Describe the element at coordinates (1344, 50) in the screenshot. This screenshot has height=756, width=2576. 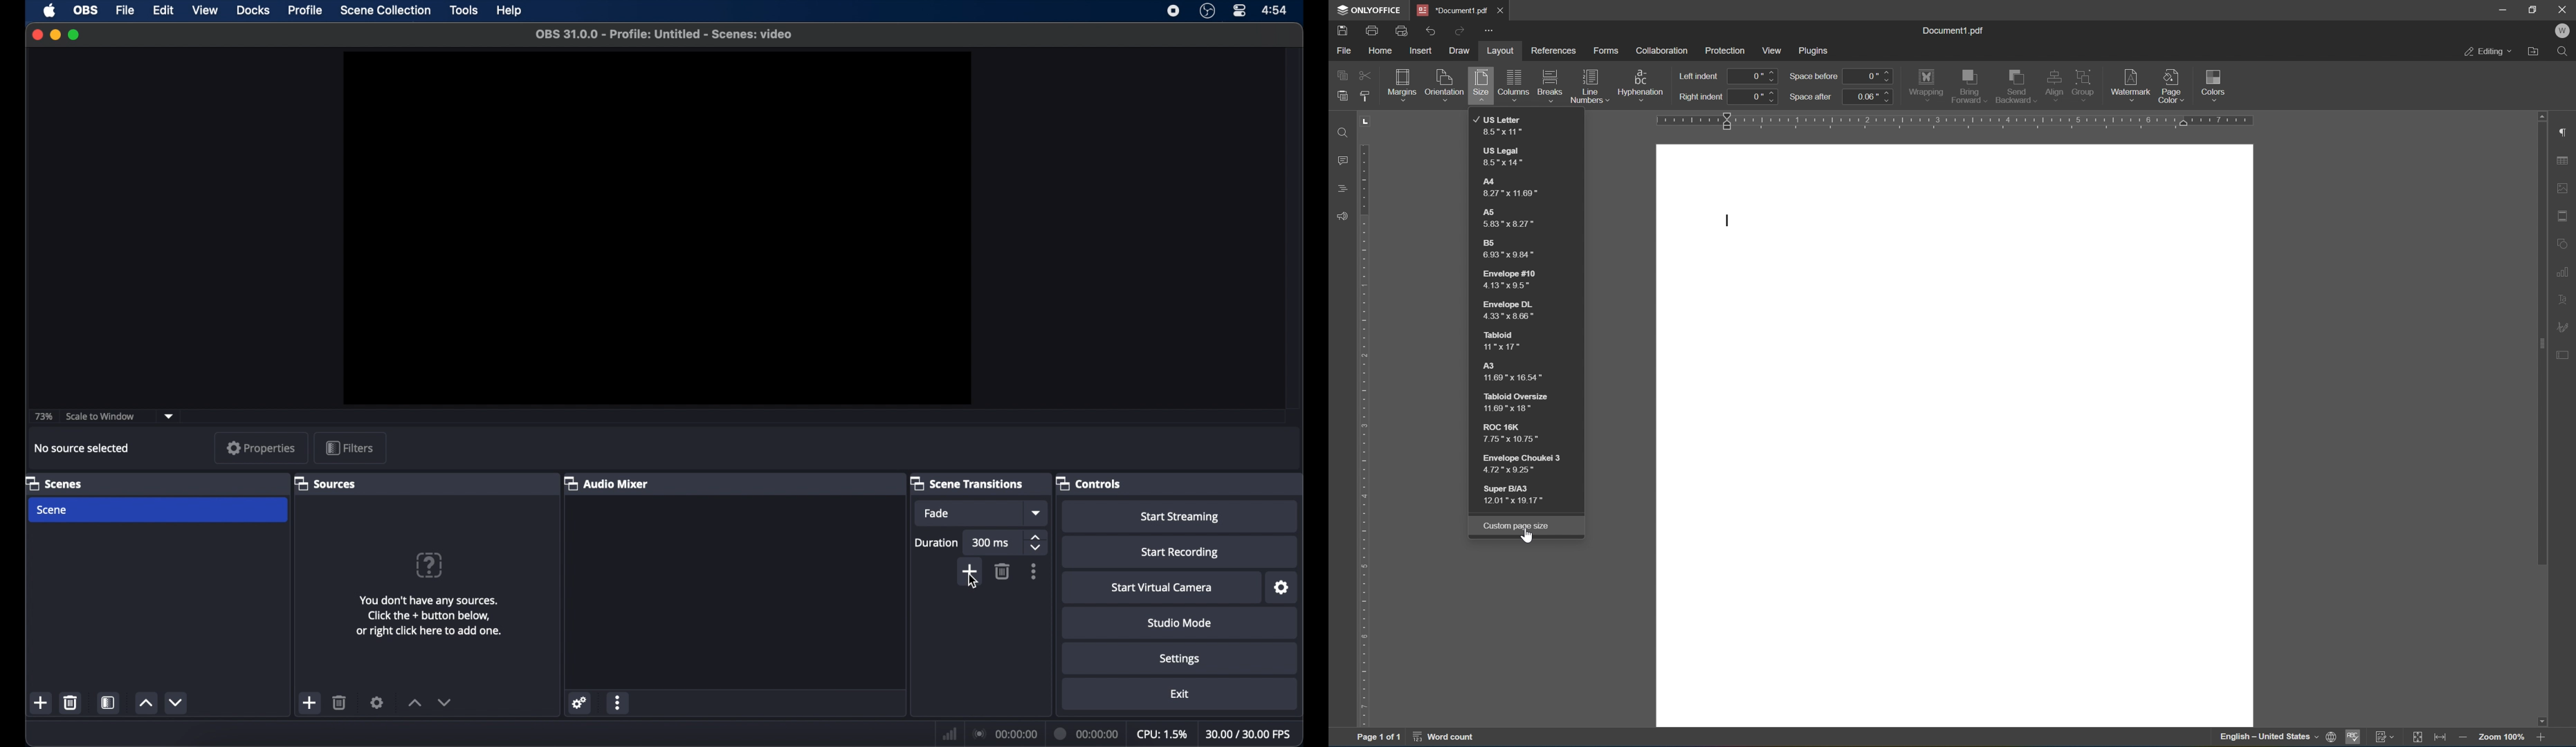
I see `file` at that location.